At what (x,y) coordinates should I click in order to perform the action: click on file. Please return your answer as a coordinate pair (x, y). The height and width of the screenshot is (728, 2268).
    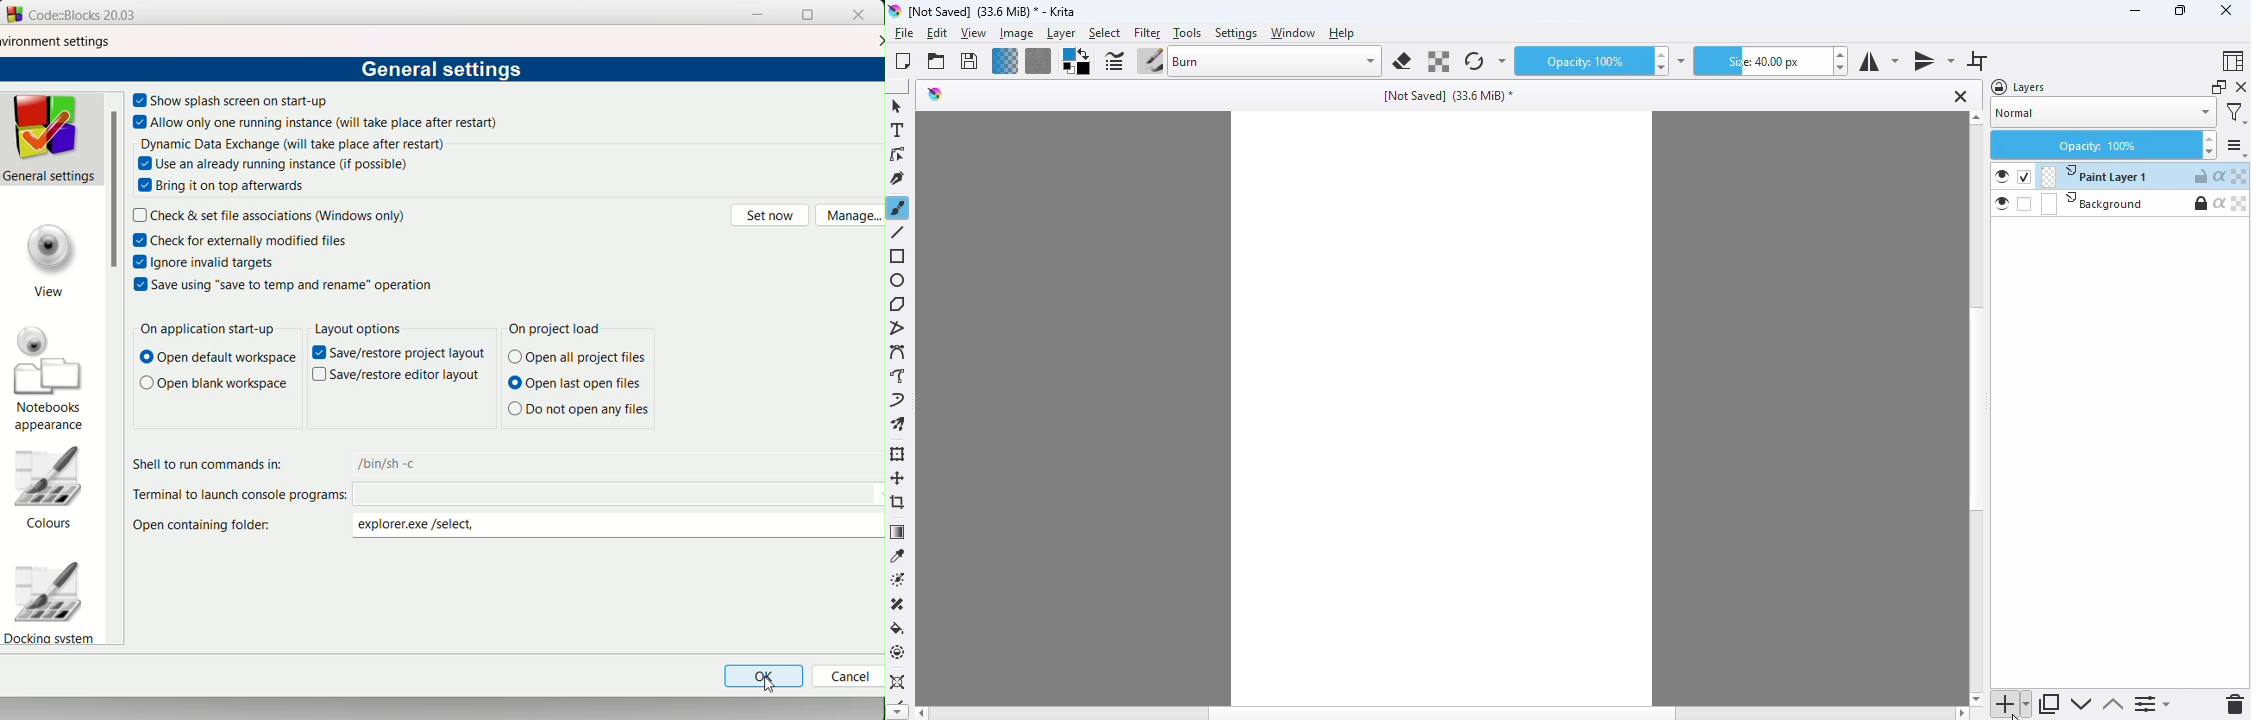
    Looking at the image, I should click on (904, 33).